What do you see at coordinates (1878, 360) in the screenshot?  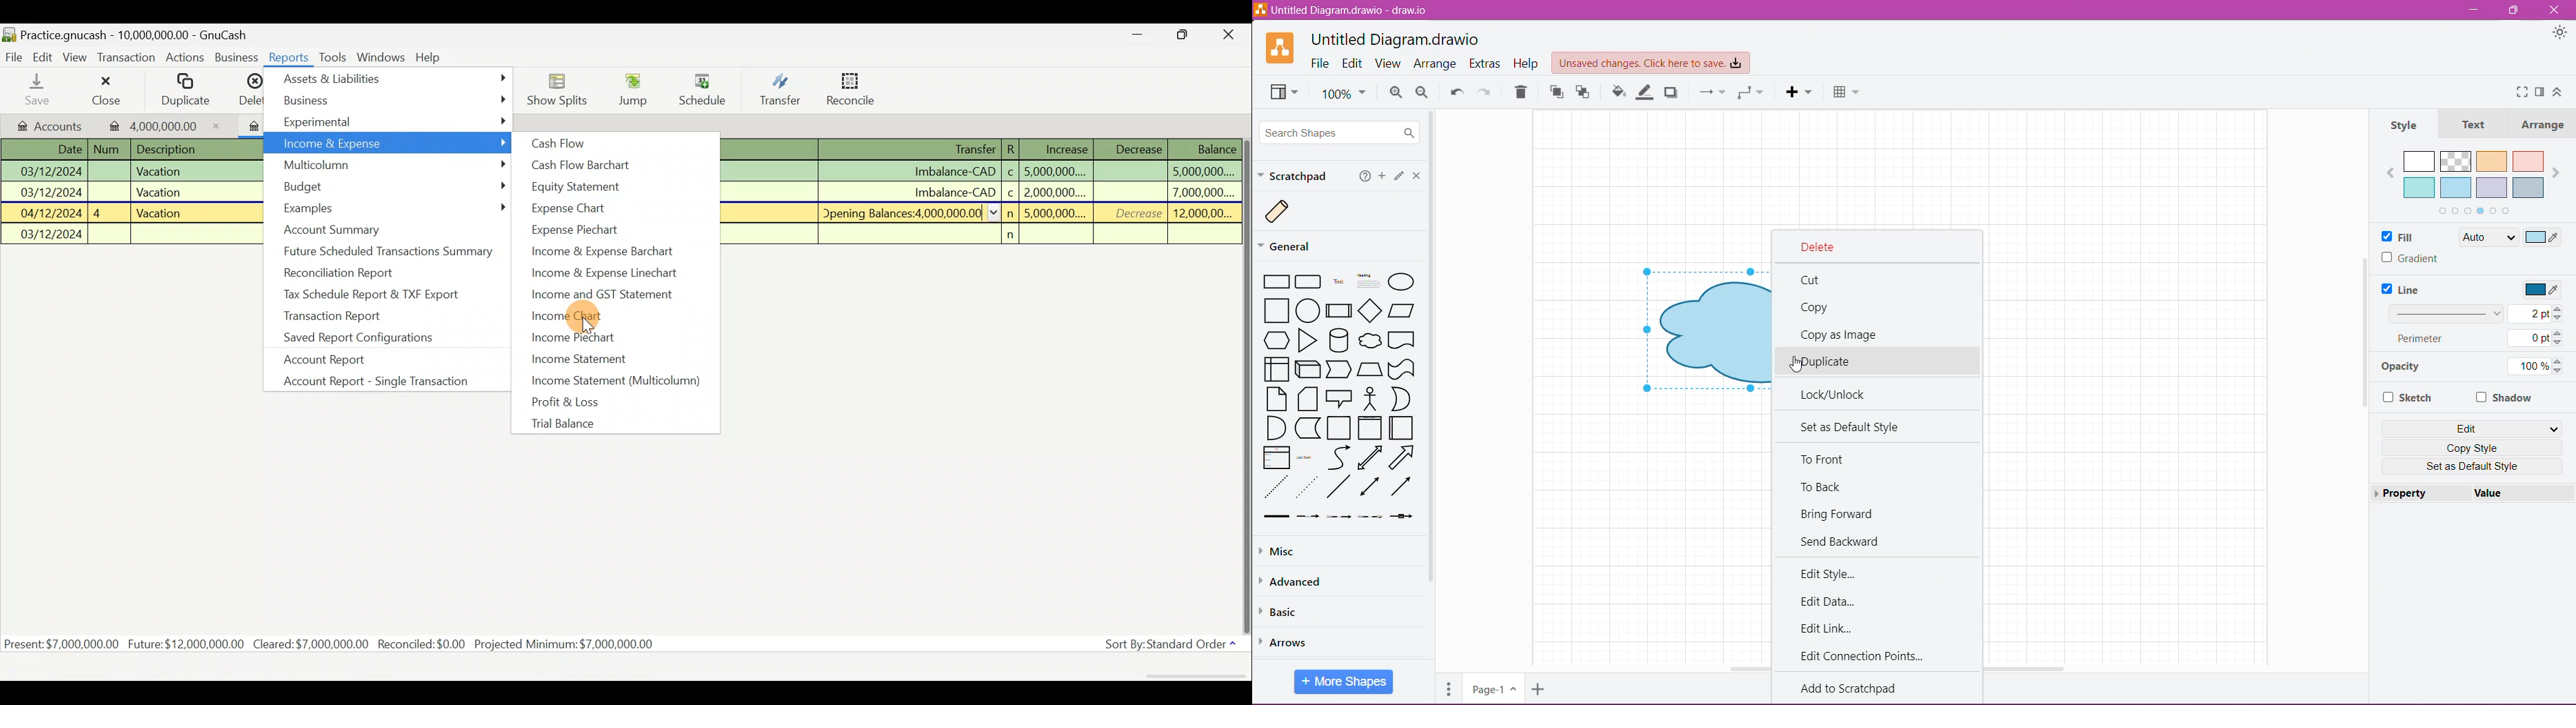 I see `Duplicate` at bounding box center [1878, 360].